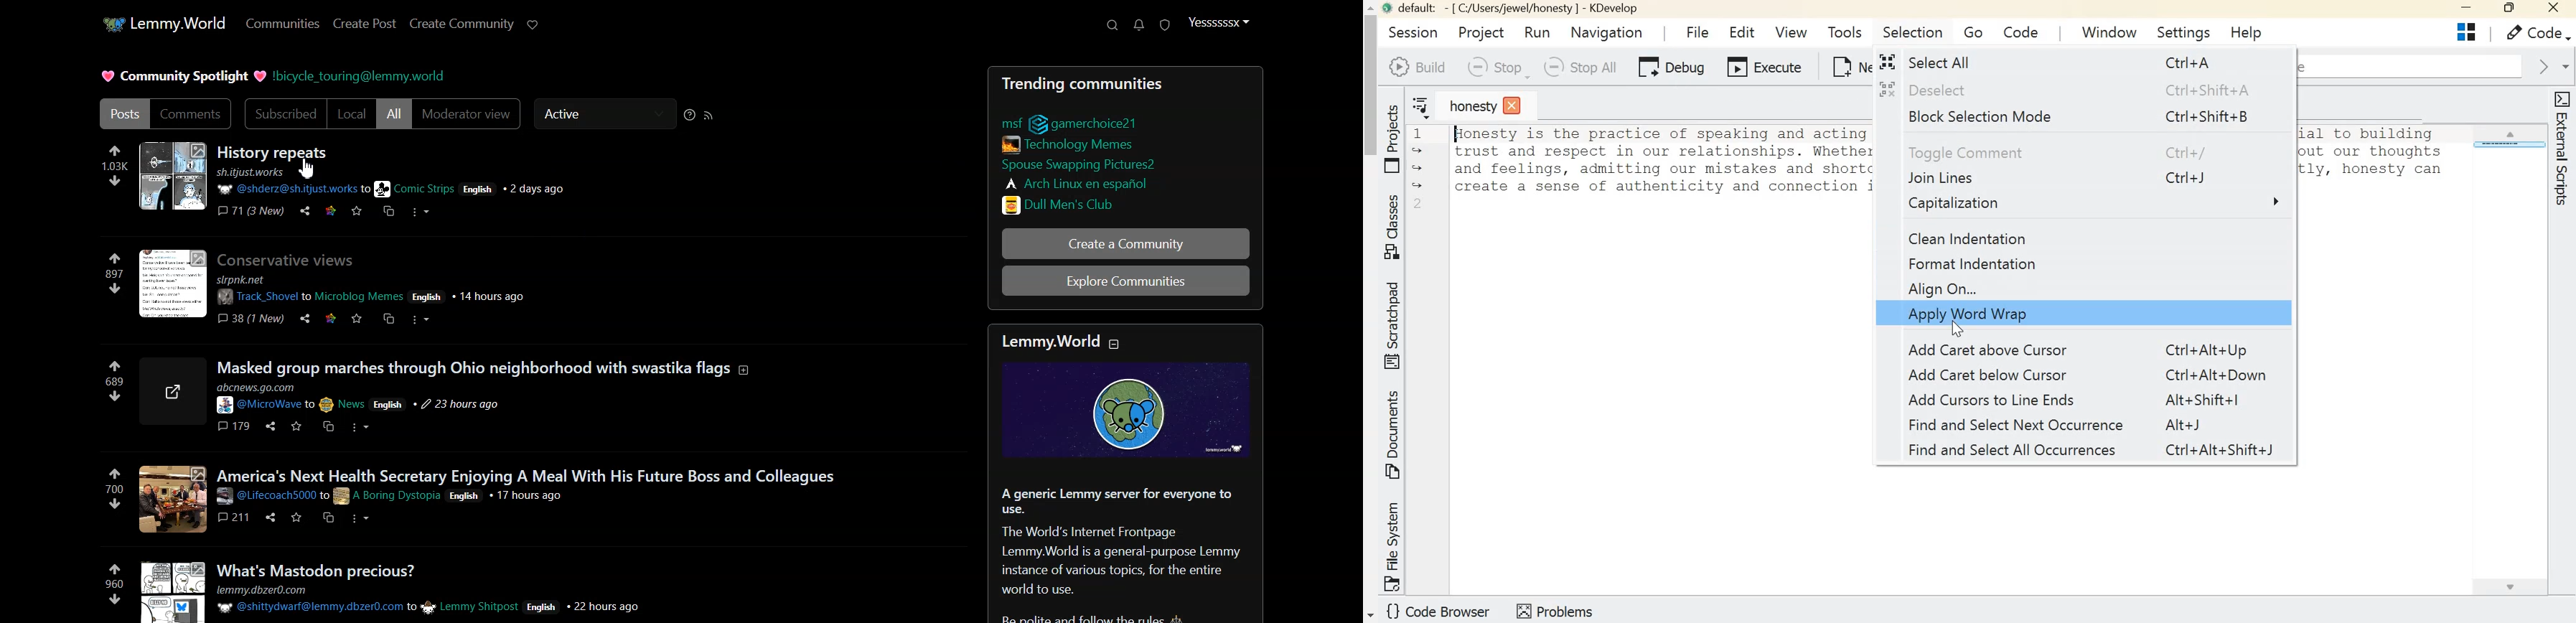 The image size is (2576, 644). I want to click on save, so click(300, 428).